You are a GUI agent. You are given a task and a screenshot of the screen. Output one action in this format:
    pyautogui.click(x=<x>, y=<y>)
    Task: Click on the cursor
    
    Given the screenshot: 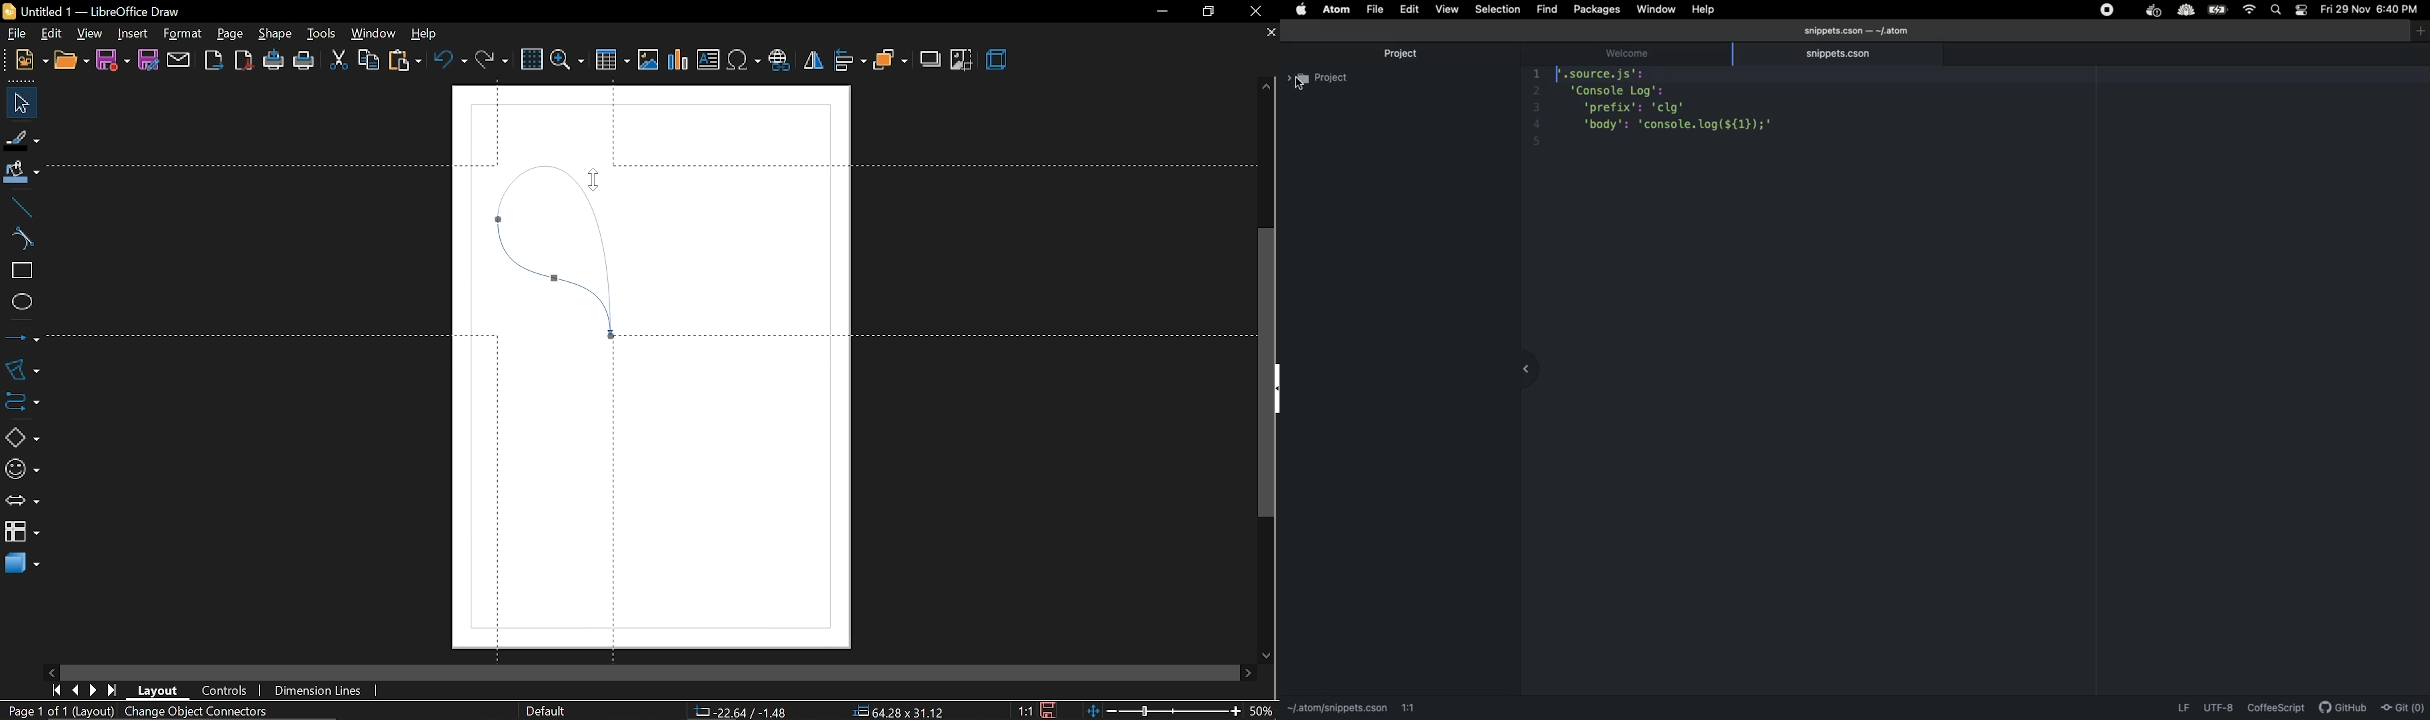 What is the action you would take?
    pyautogui.click(x=1300, y=84)
    